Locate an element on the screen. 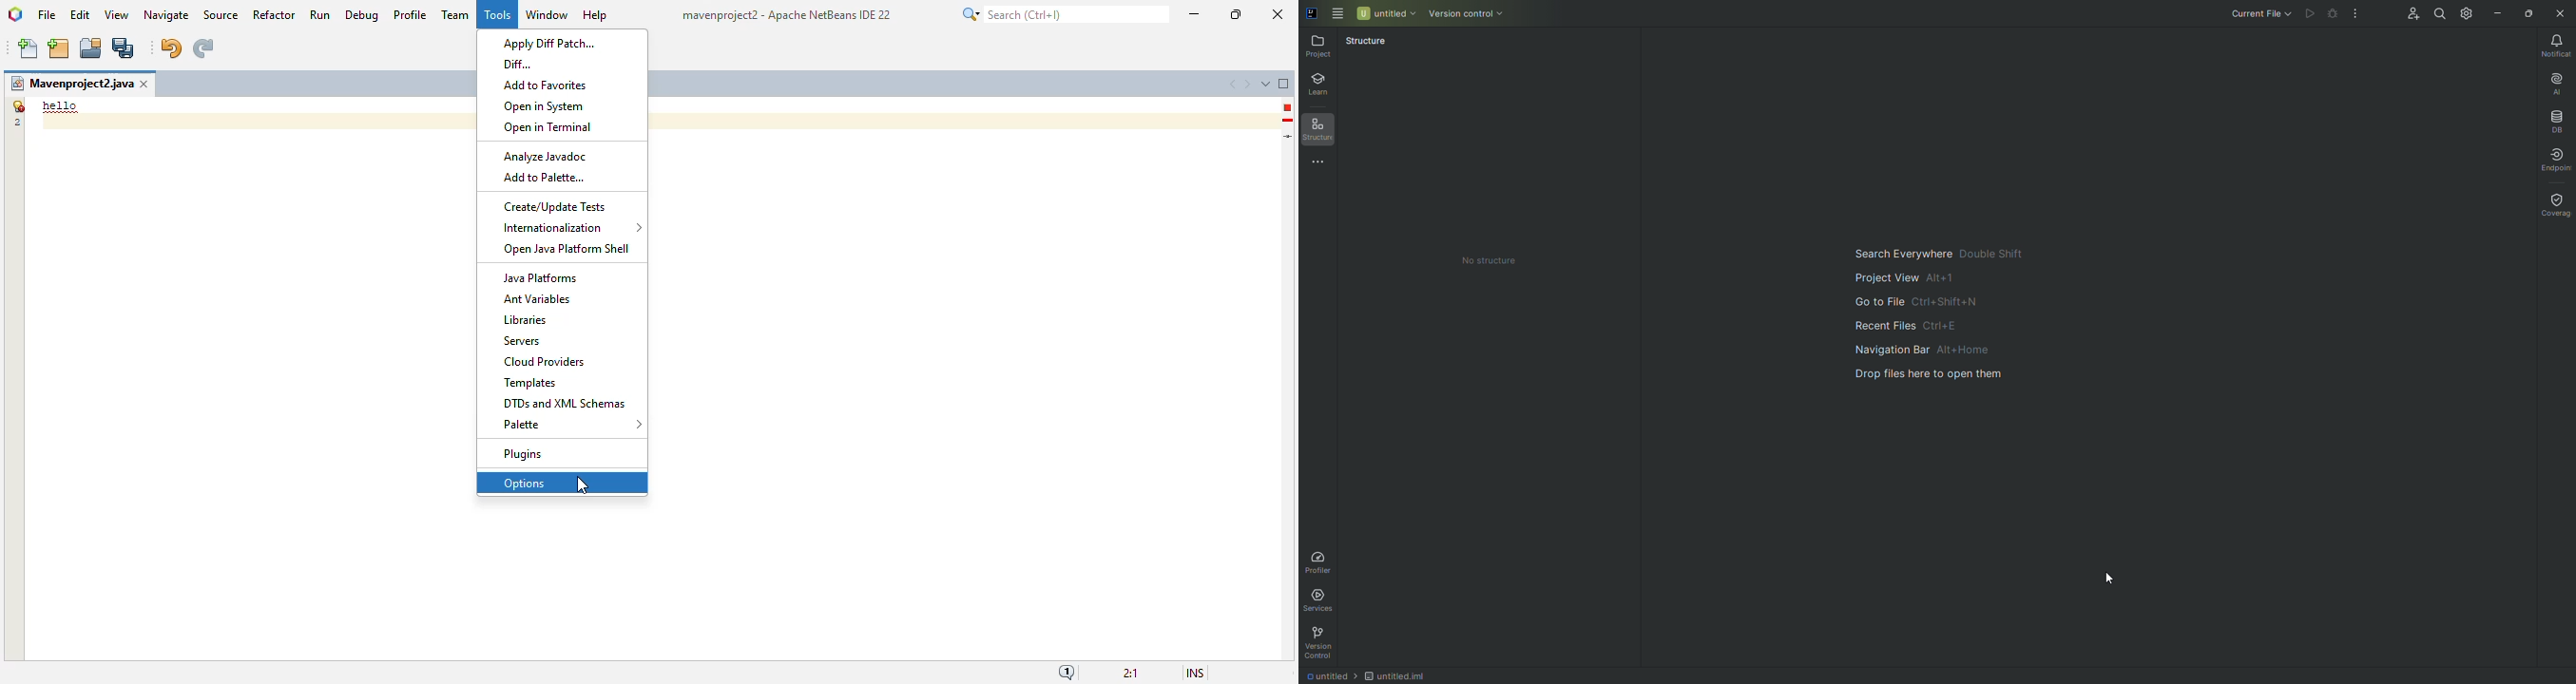 This screenshot has height=700, width=2576. Structure is located at coordinates (1366, 44).